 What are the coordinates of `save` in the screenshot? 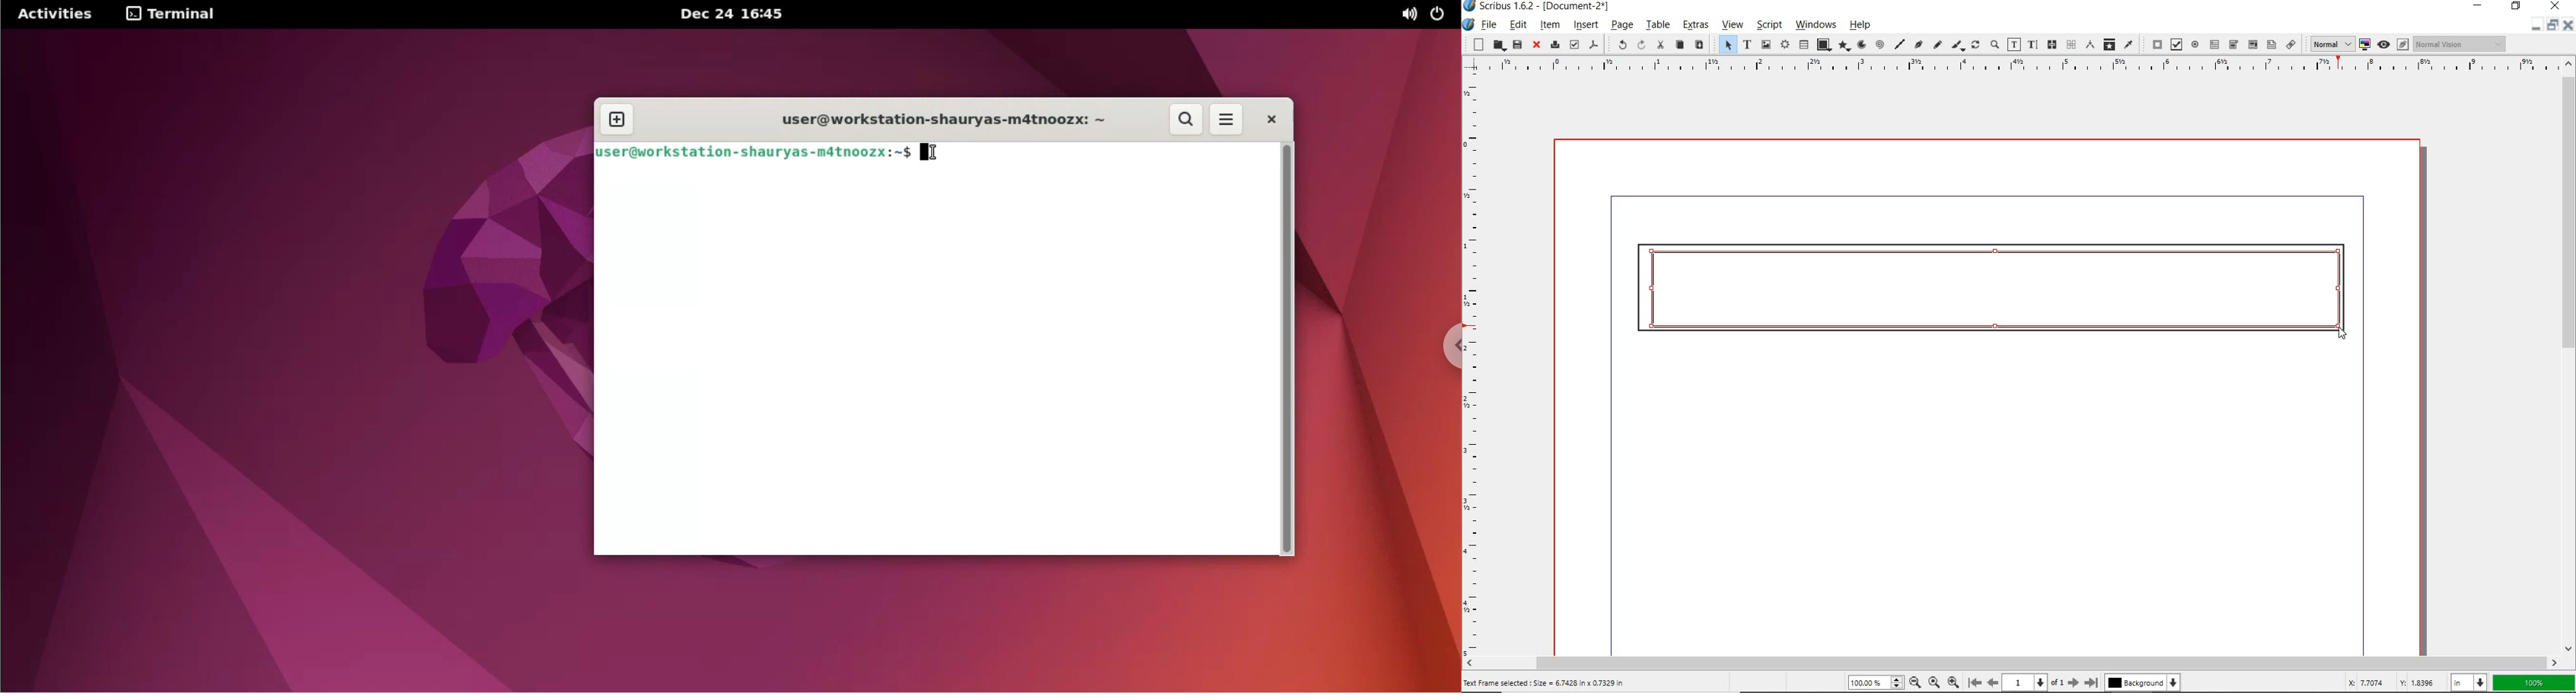 It's located at (1517, 44).